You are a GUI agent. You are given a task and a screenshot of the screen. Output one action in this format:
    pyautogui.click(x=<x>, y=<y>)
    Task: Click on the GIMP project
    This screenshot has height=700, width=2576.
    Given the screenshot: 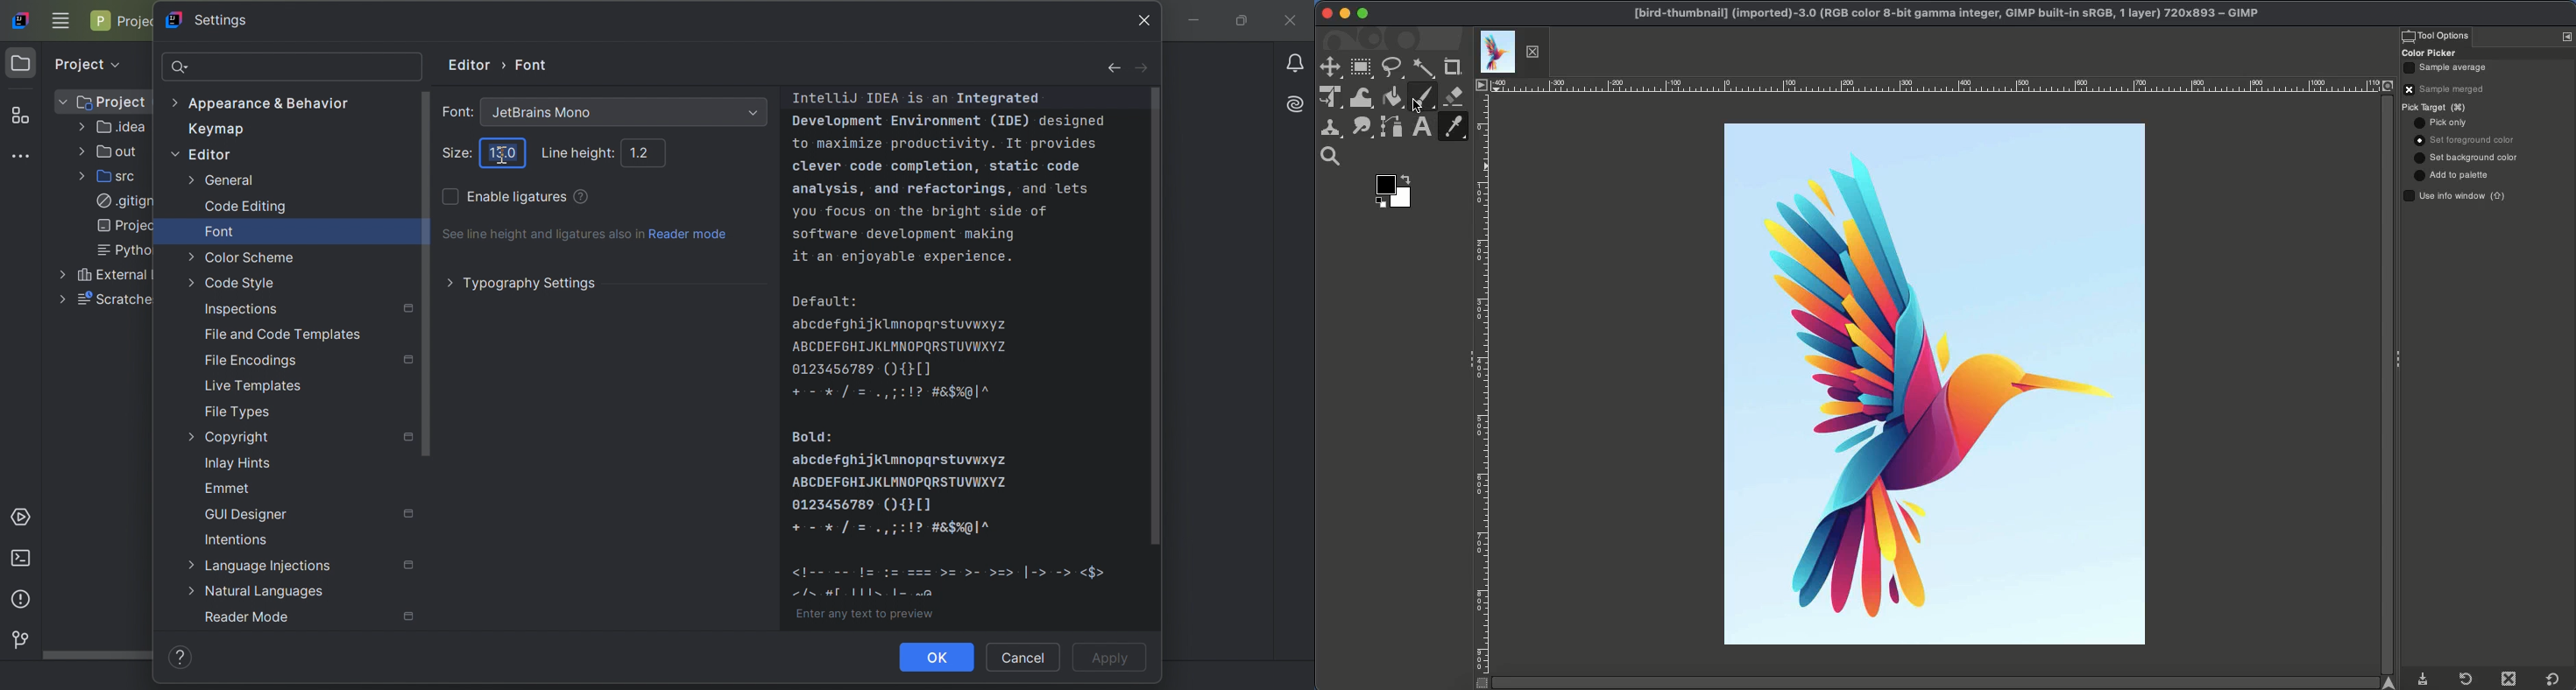 What is the action you would take?
    pyautogui.click(x=1944, y=13)
    